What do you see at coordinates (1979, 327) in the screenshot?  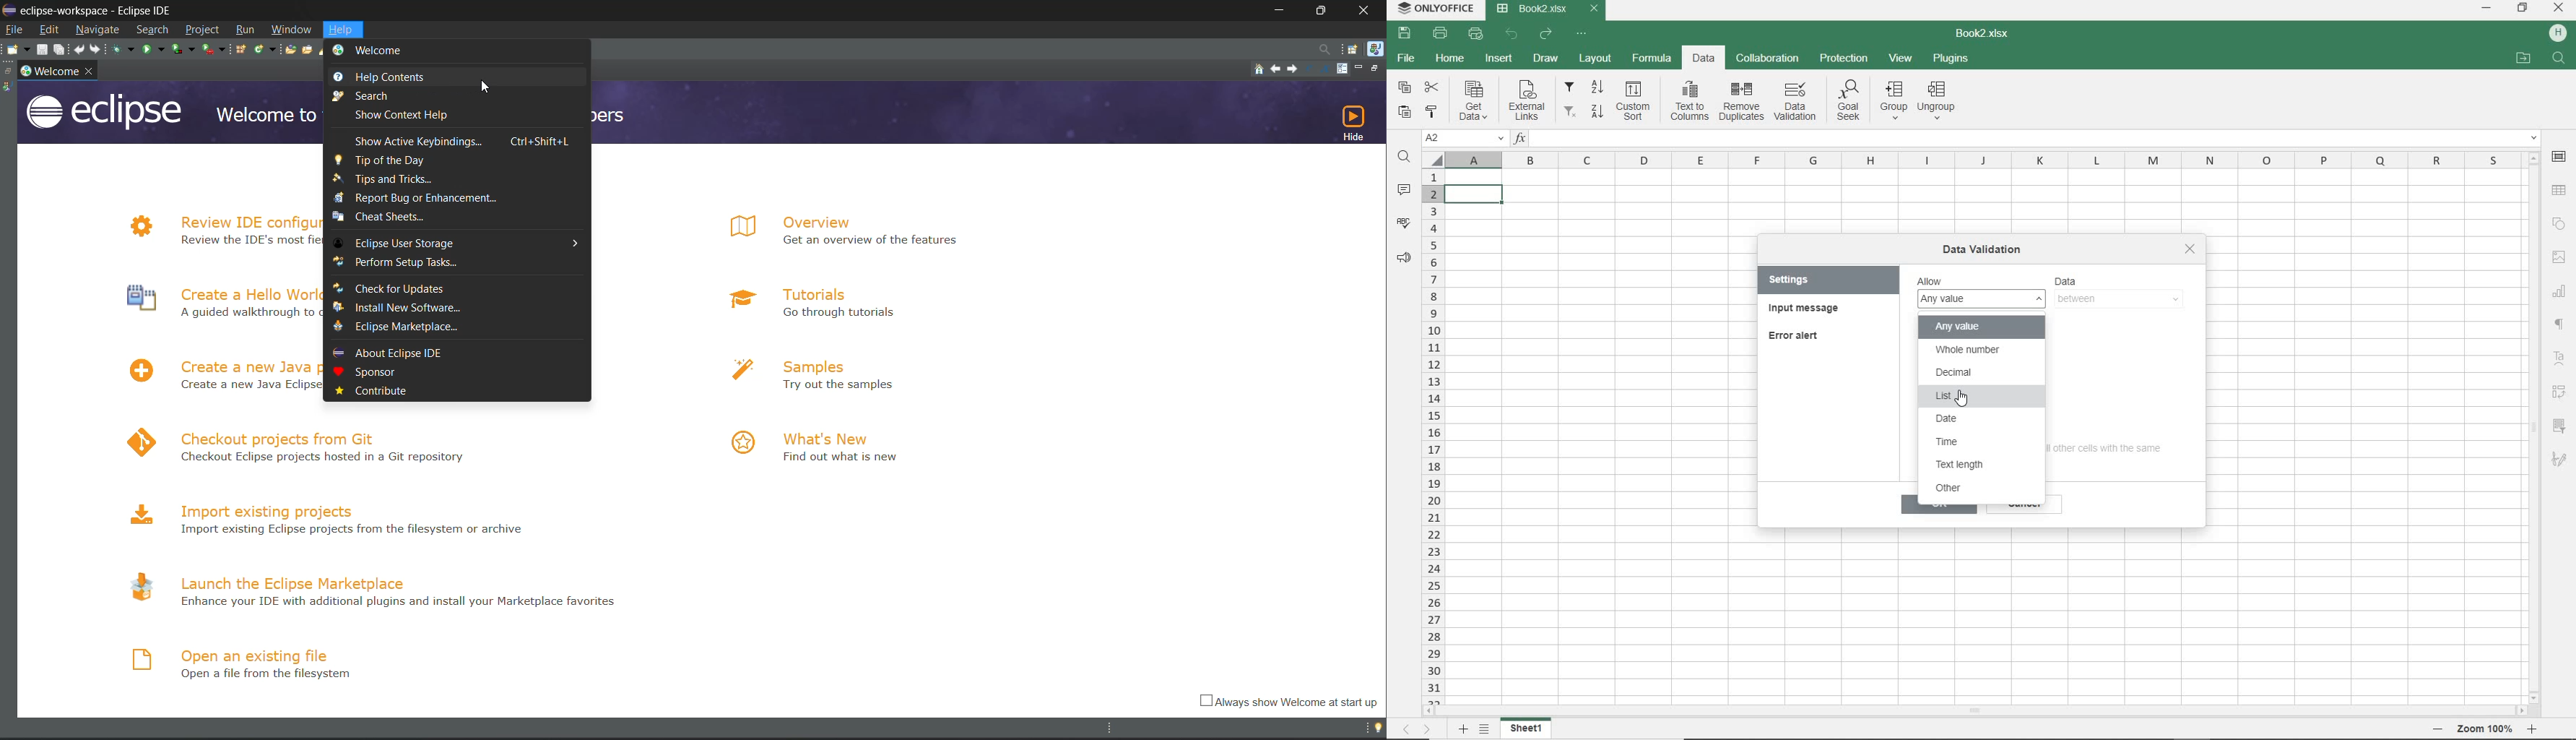 I see `any value` at bounding box center [1979, 327].